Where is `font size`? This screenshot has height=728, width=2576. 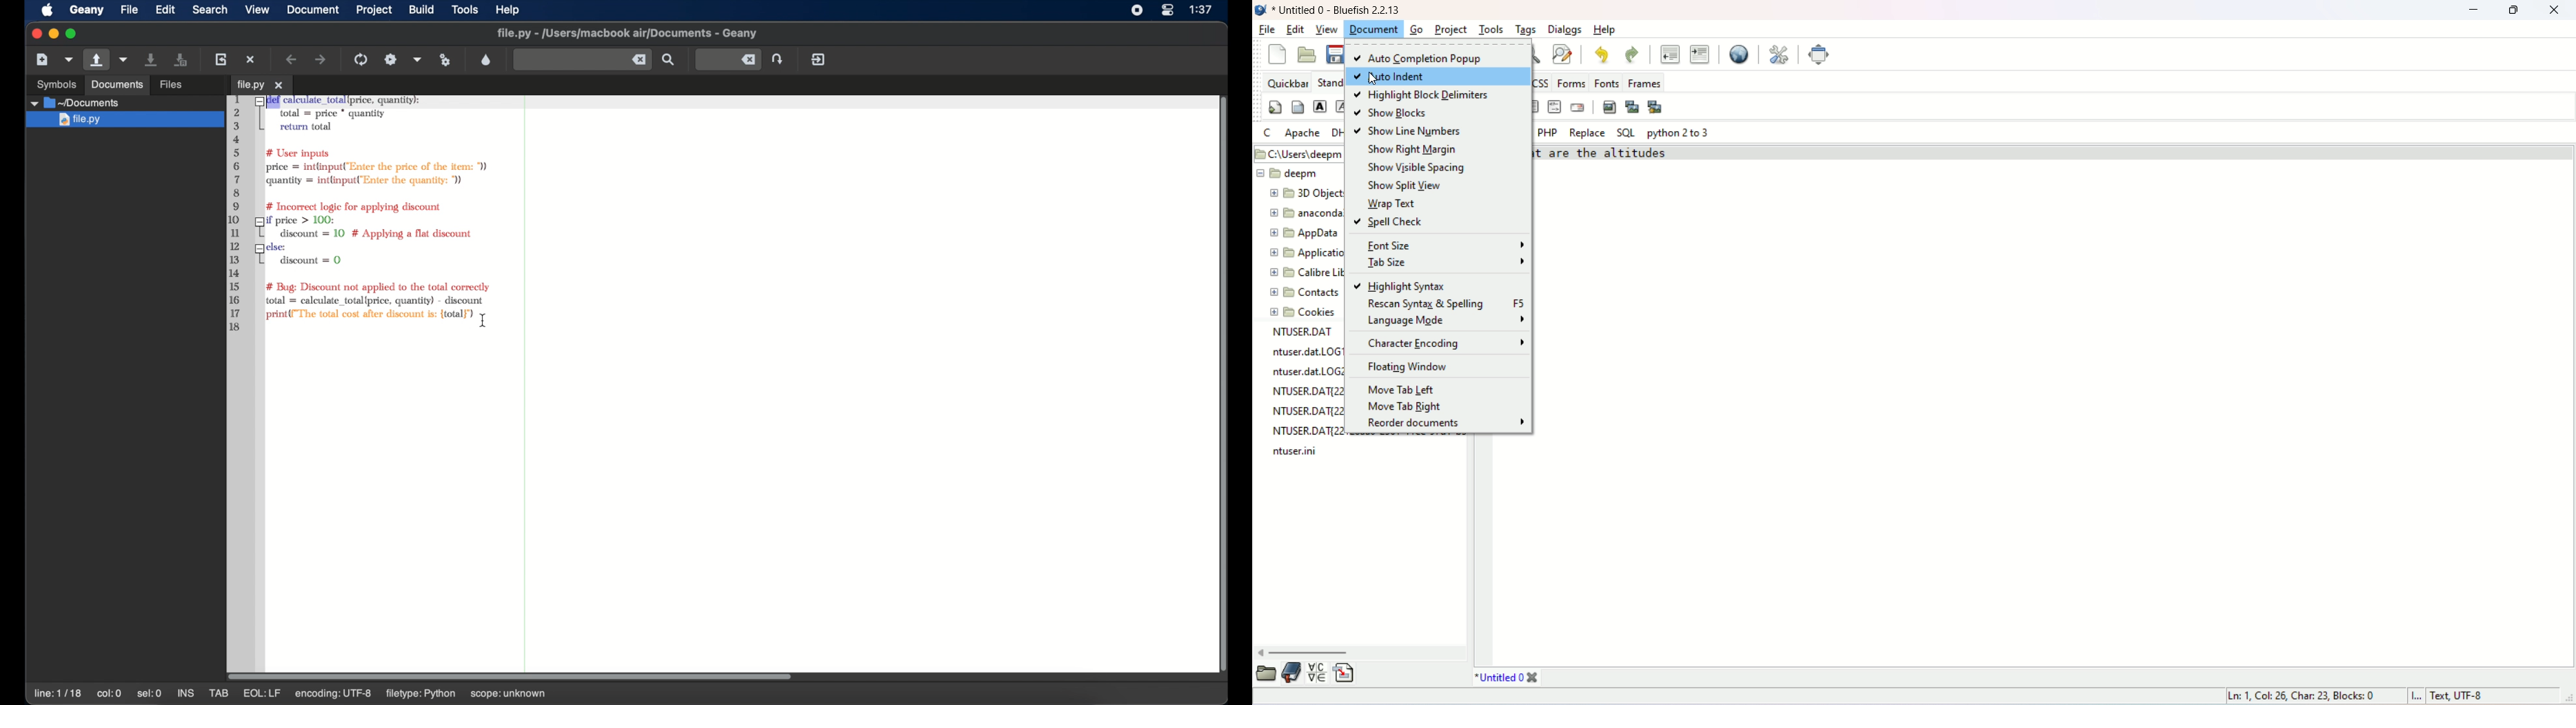 font size is located at coordinates (1446, 245).